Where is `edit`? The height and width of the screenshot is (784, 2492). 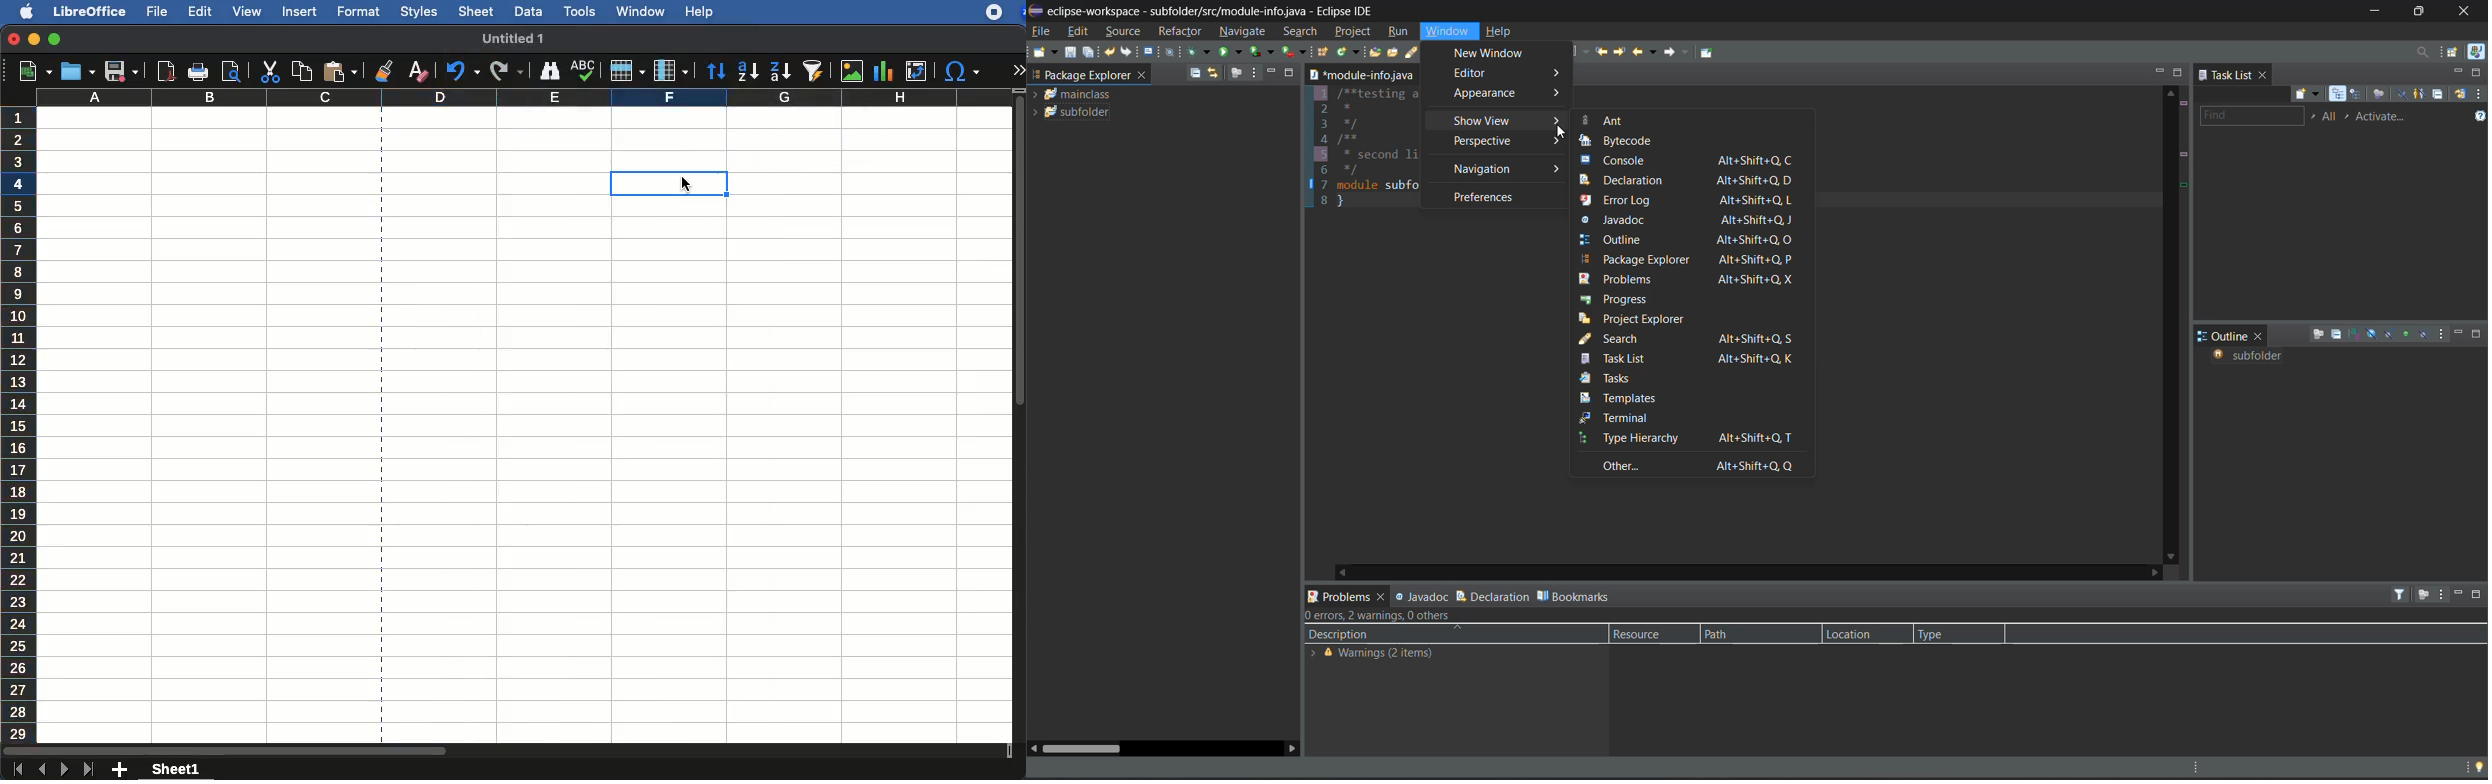
edit is located at coordinates (1081, 32).